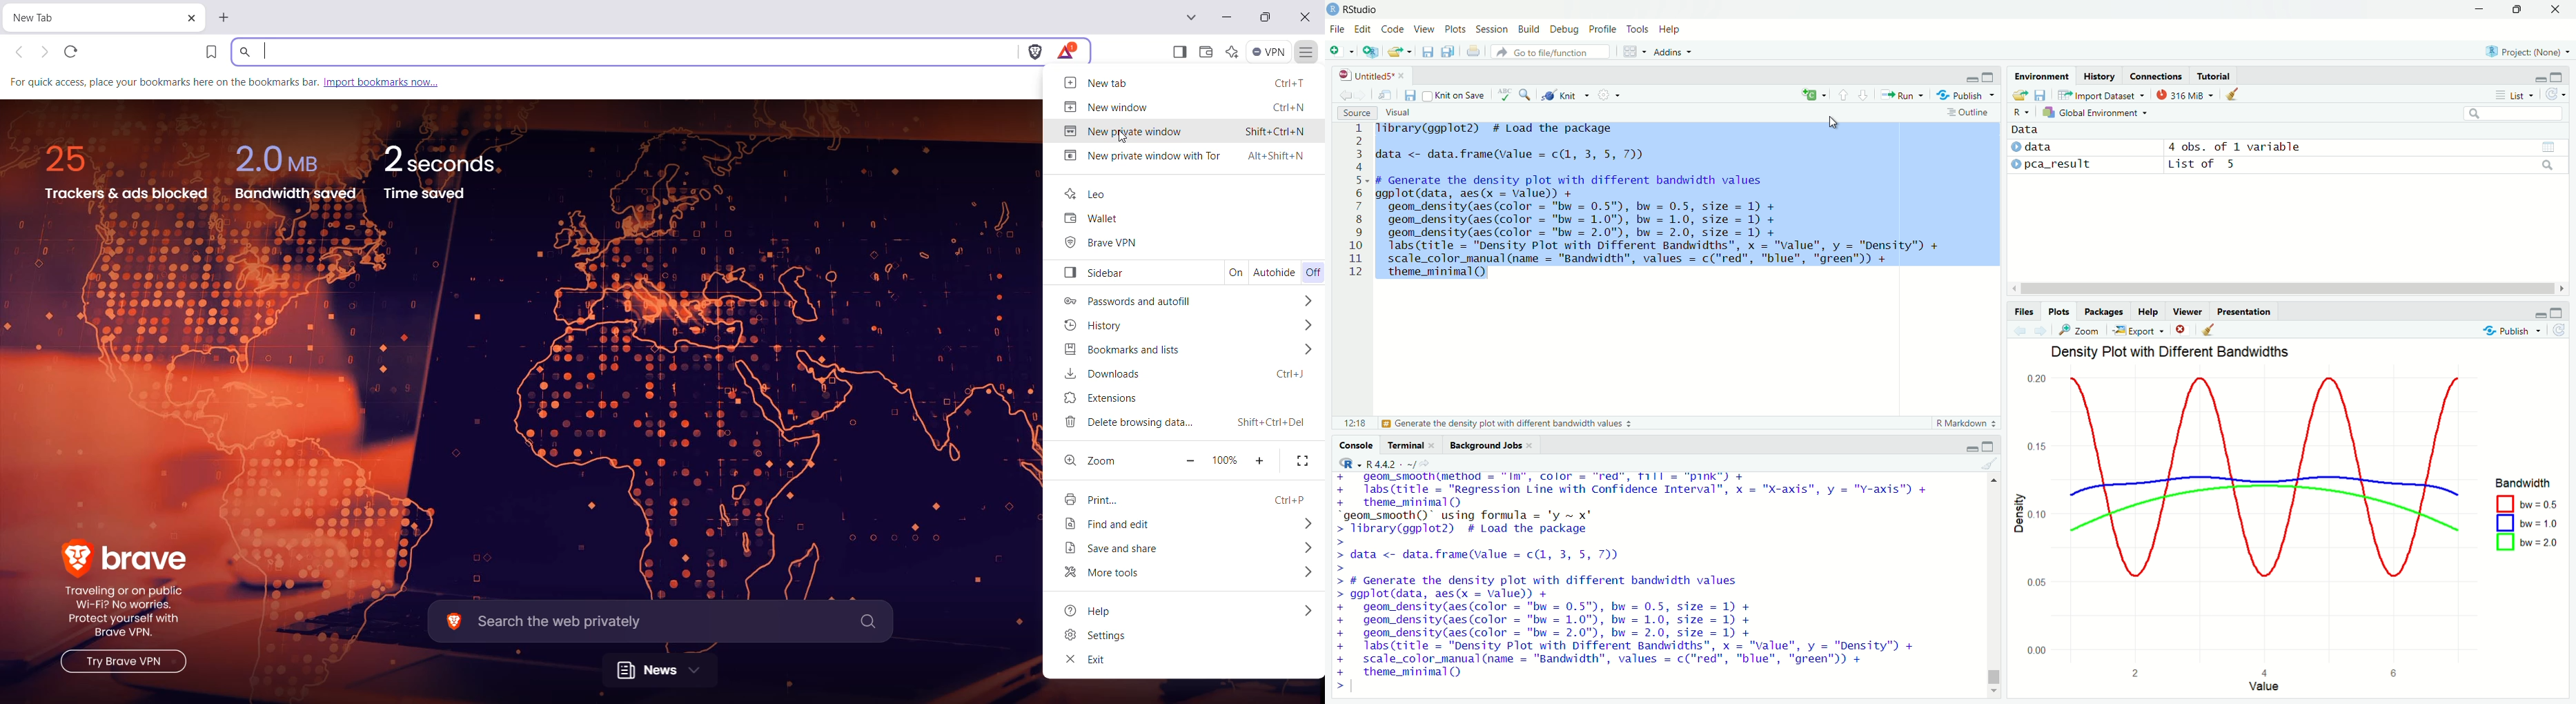 This screenshot has height=728, width=2576. I want to click on Run, so click(1902, 95).